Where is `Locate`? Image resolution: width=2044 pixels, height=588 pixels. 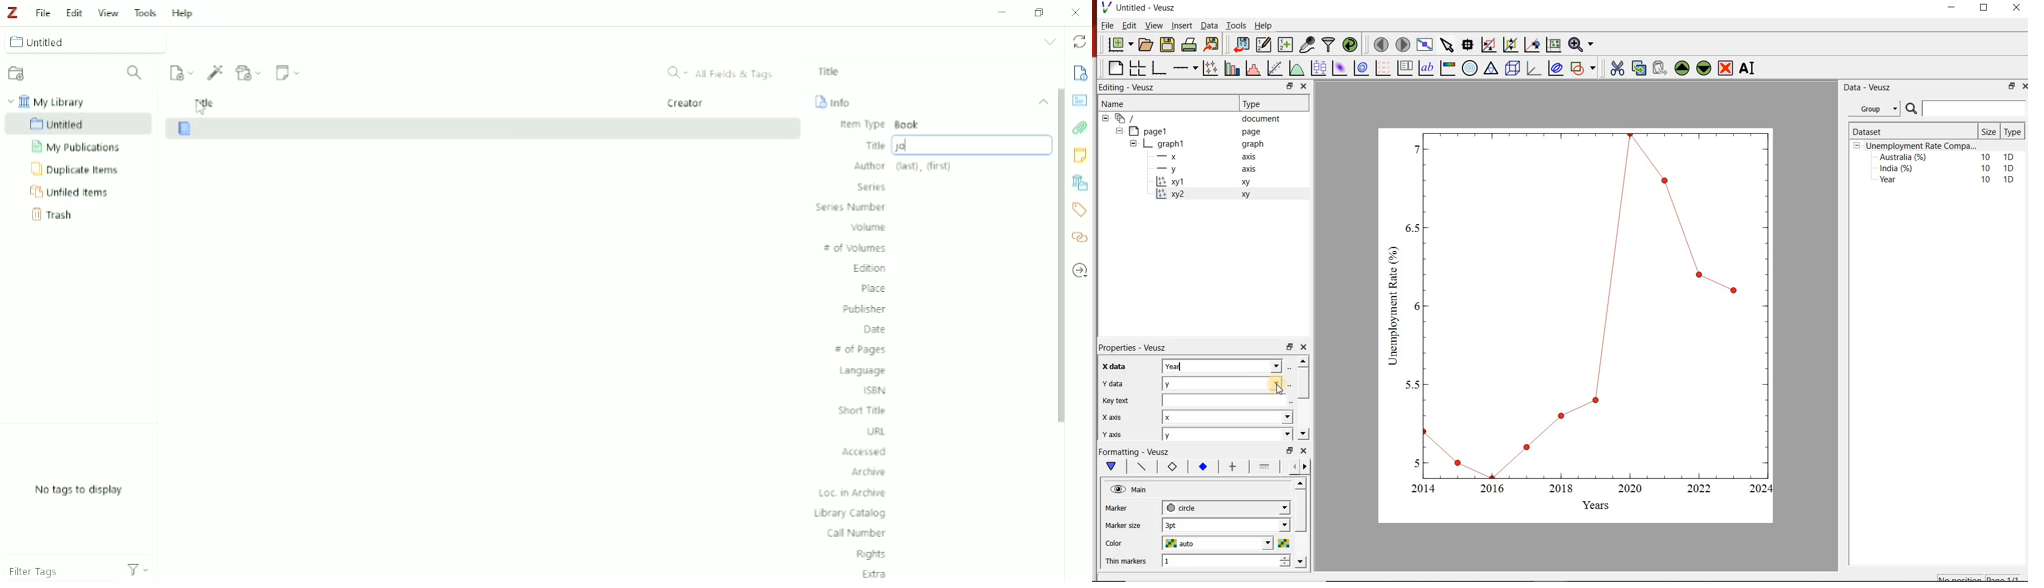 Locate is located at coordinates (1079, 270).